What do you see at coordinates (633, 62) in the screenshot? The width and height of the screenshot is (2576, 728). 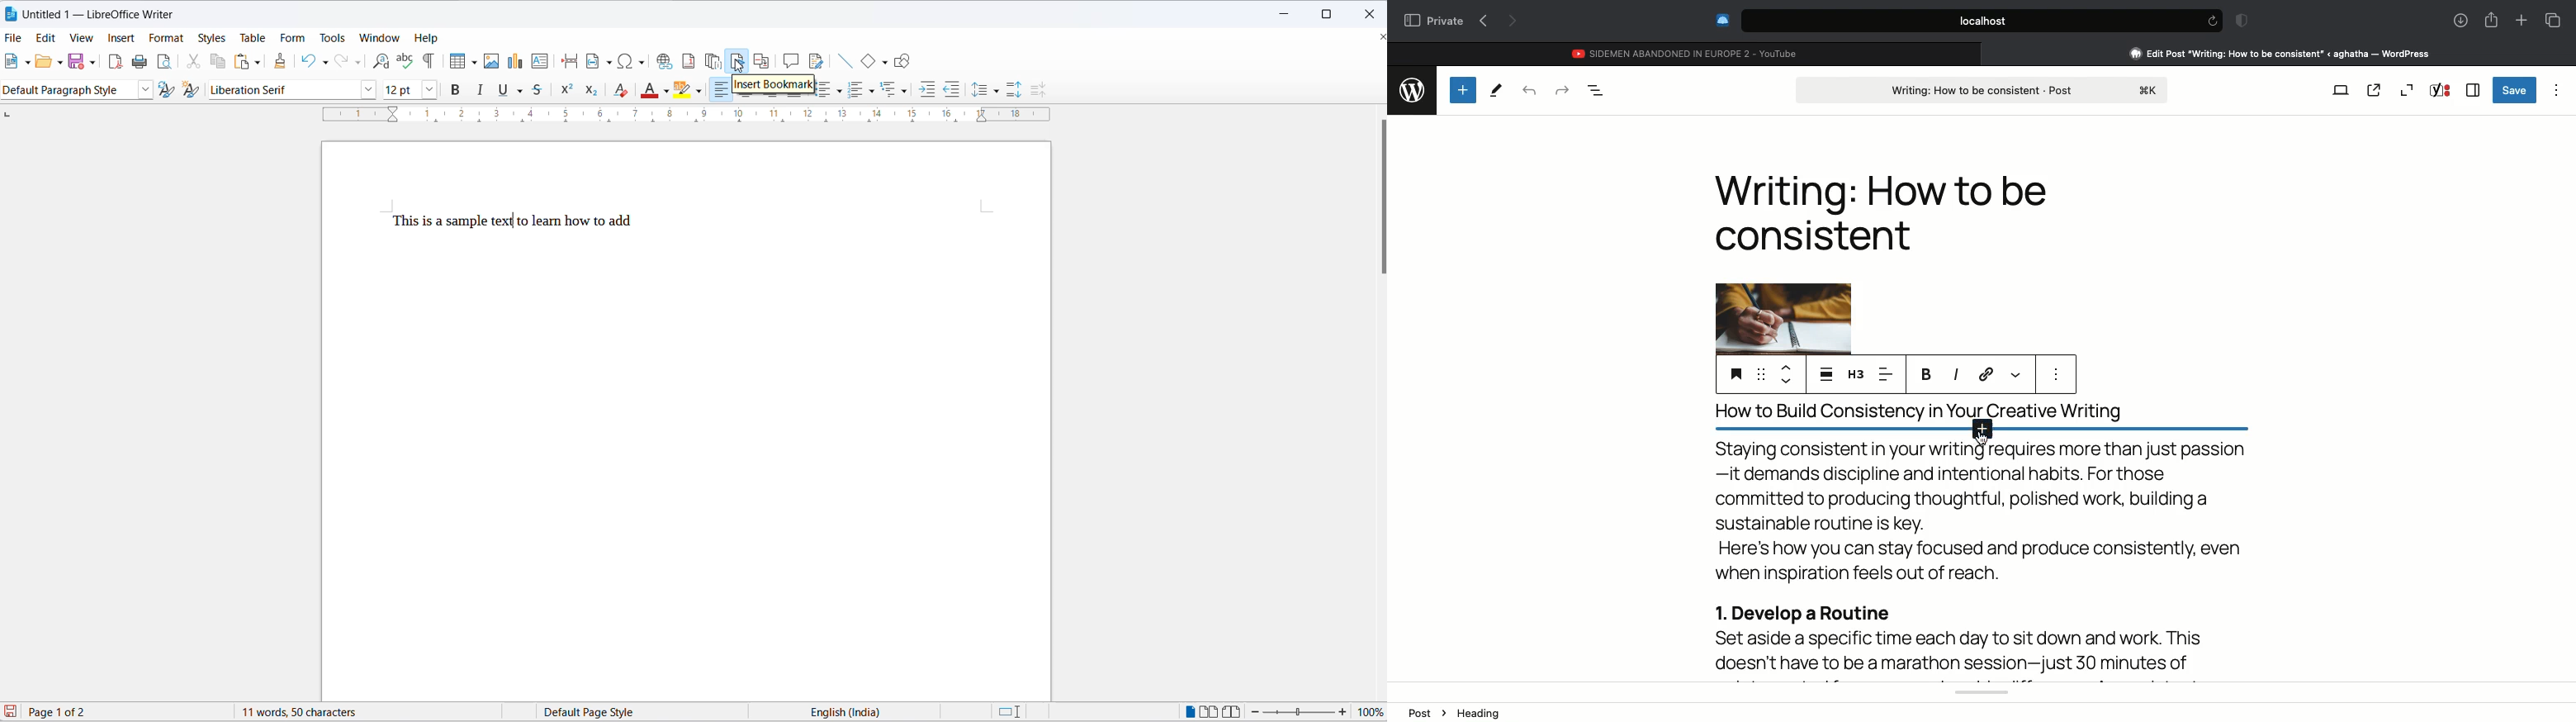 I see `special characters` at bounding box center [633, 62].